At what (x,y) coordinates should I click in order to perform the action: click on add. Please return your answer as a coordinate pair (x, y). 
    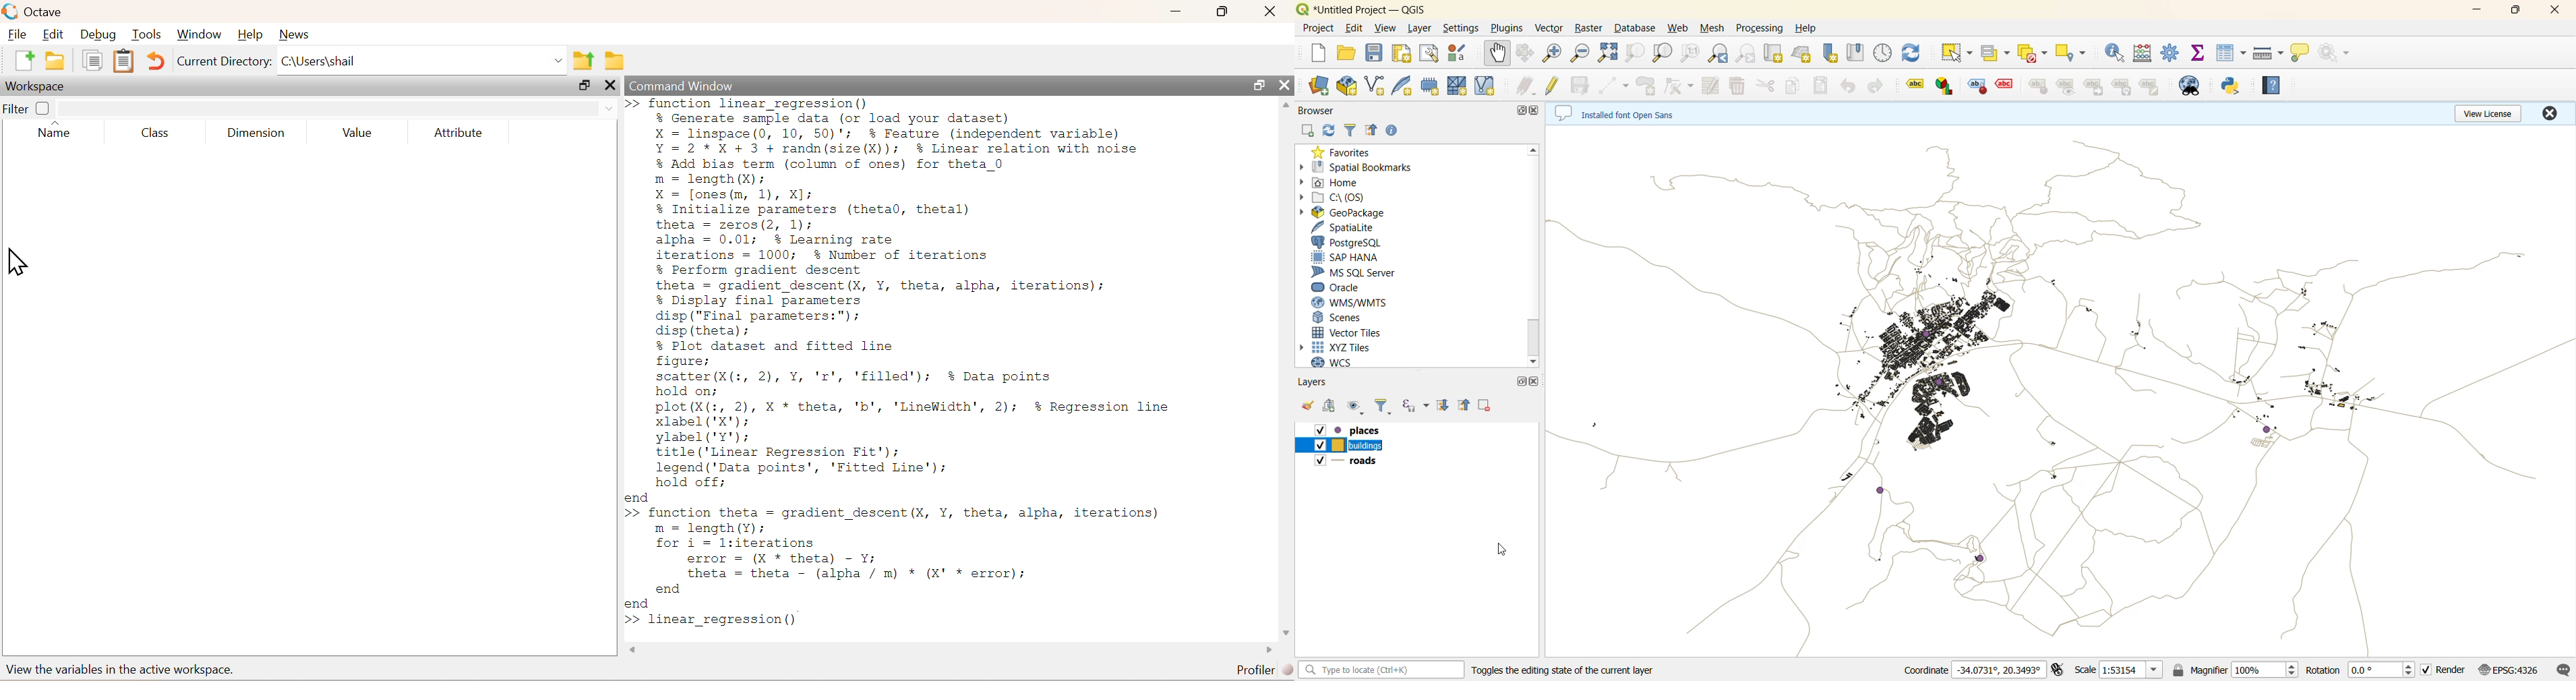
    Looking at the image, I should click on (1308, 130).